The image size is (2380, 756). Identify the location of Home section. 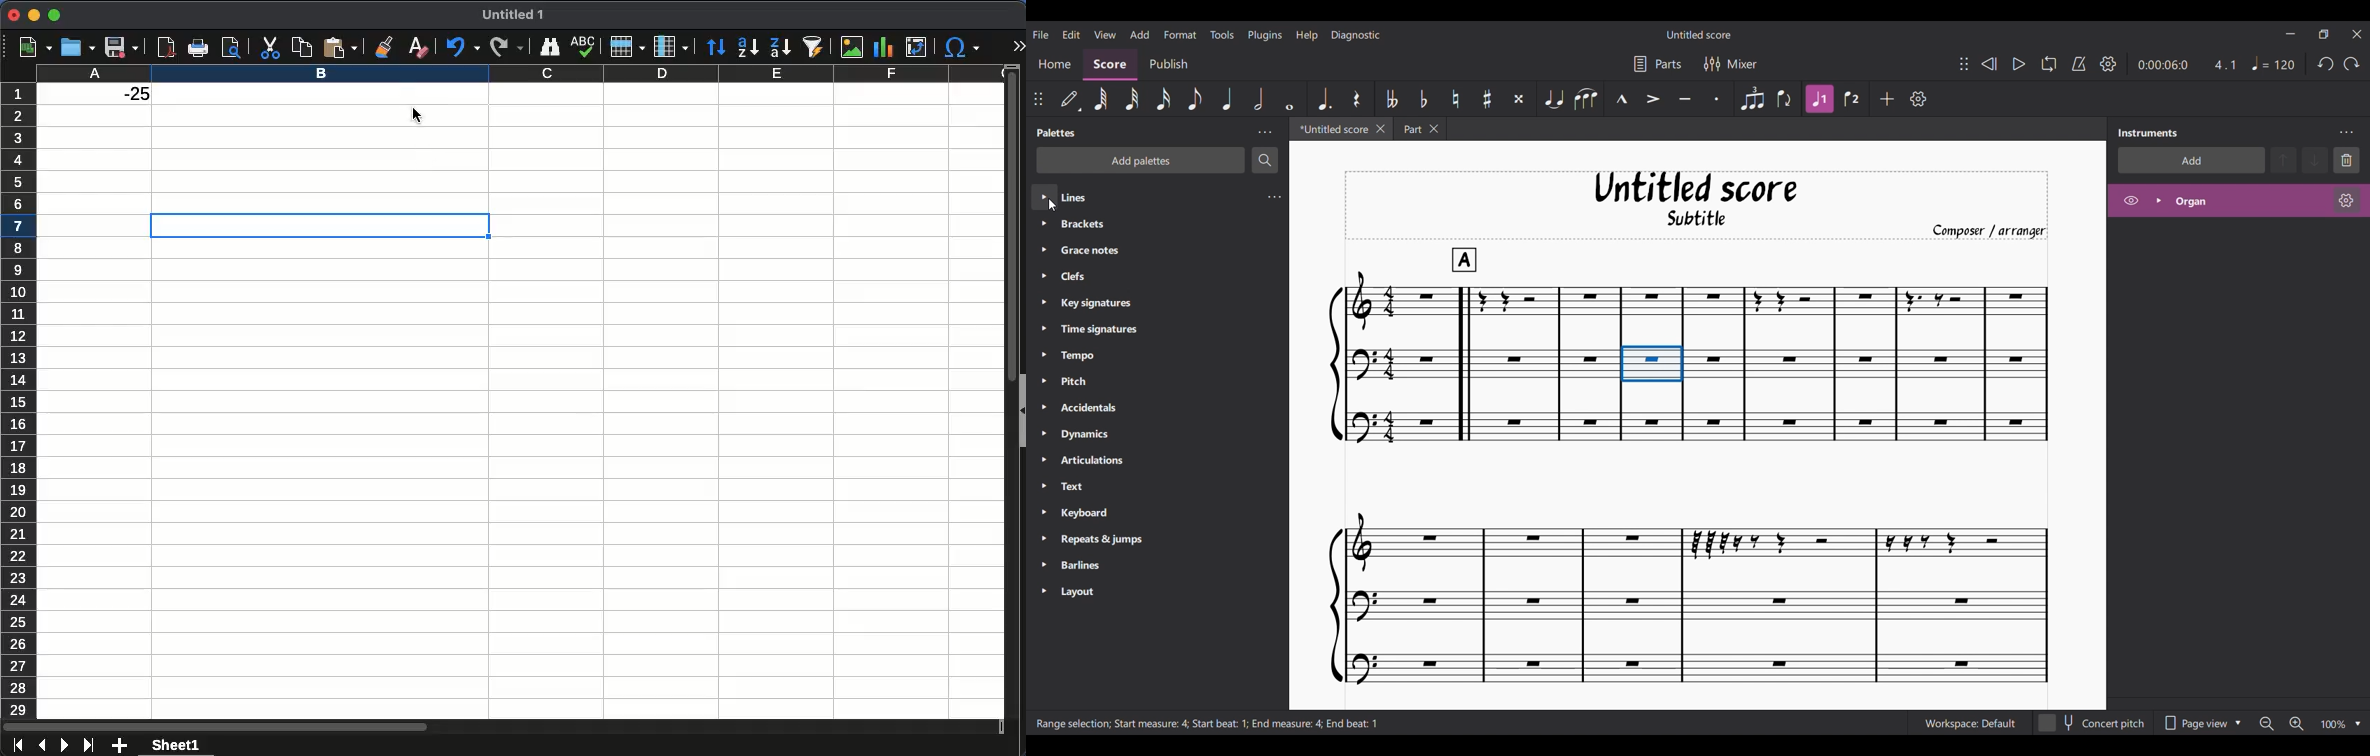
(1054, 64).